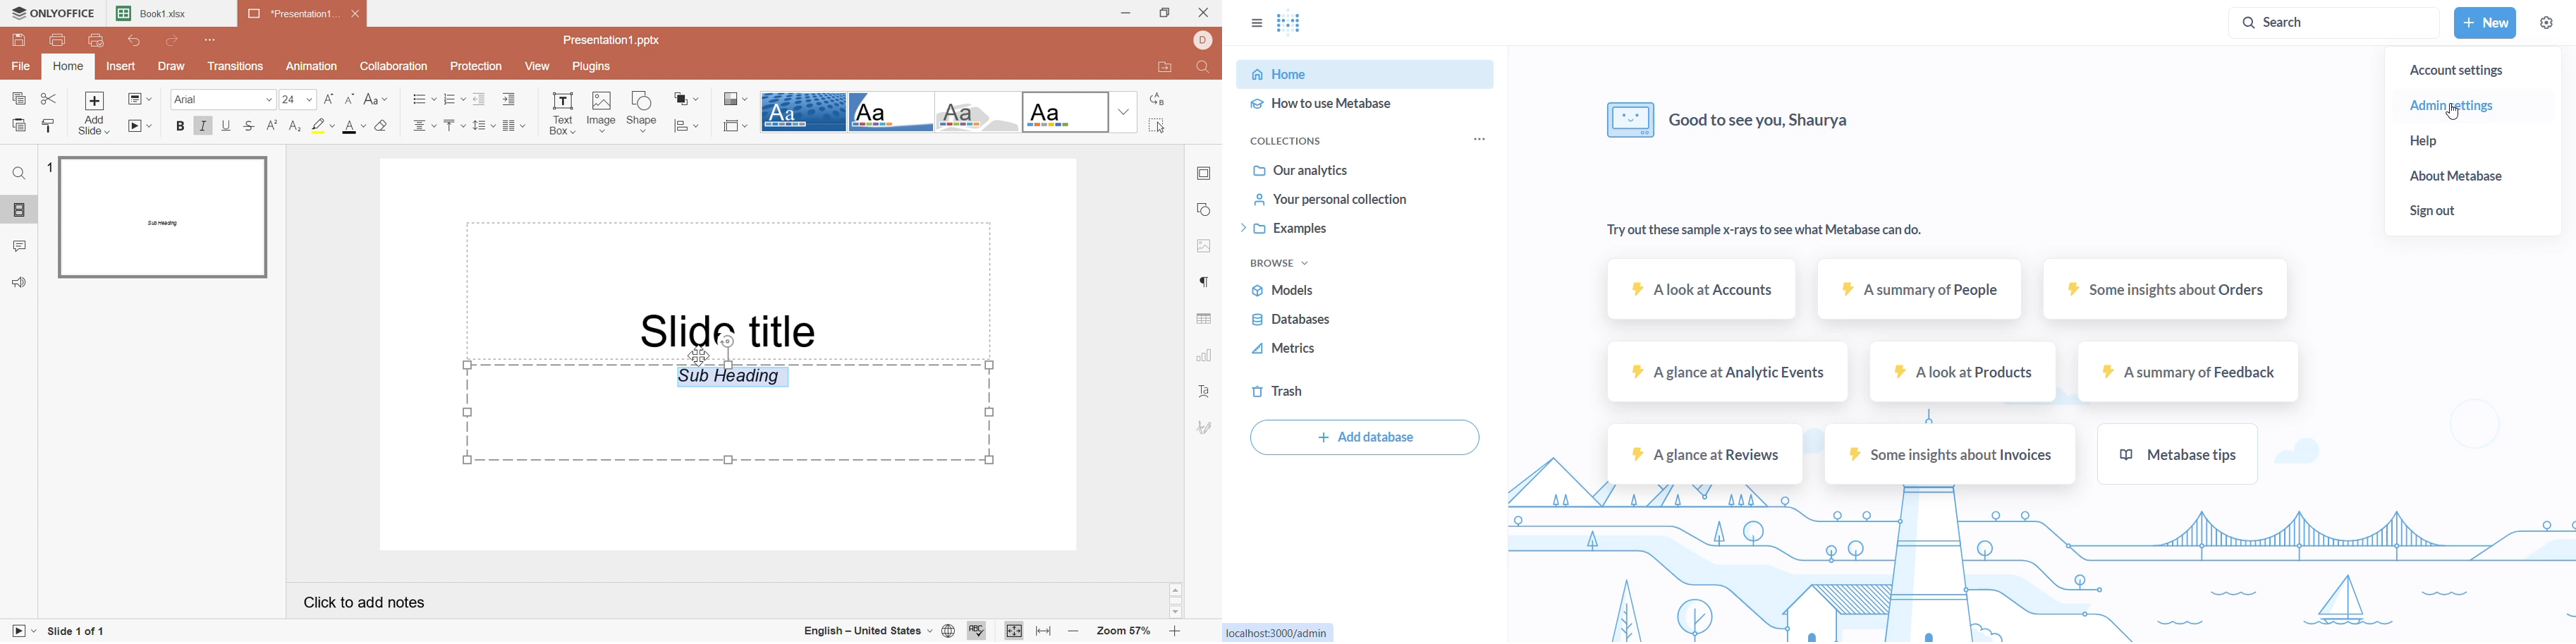  Describe the element at coordinates (68, 66) in the screenshot. I see `Home` at that location.